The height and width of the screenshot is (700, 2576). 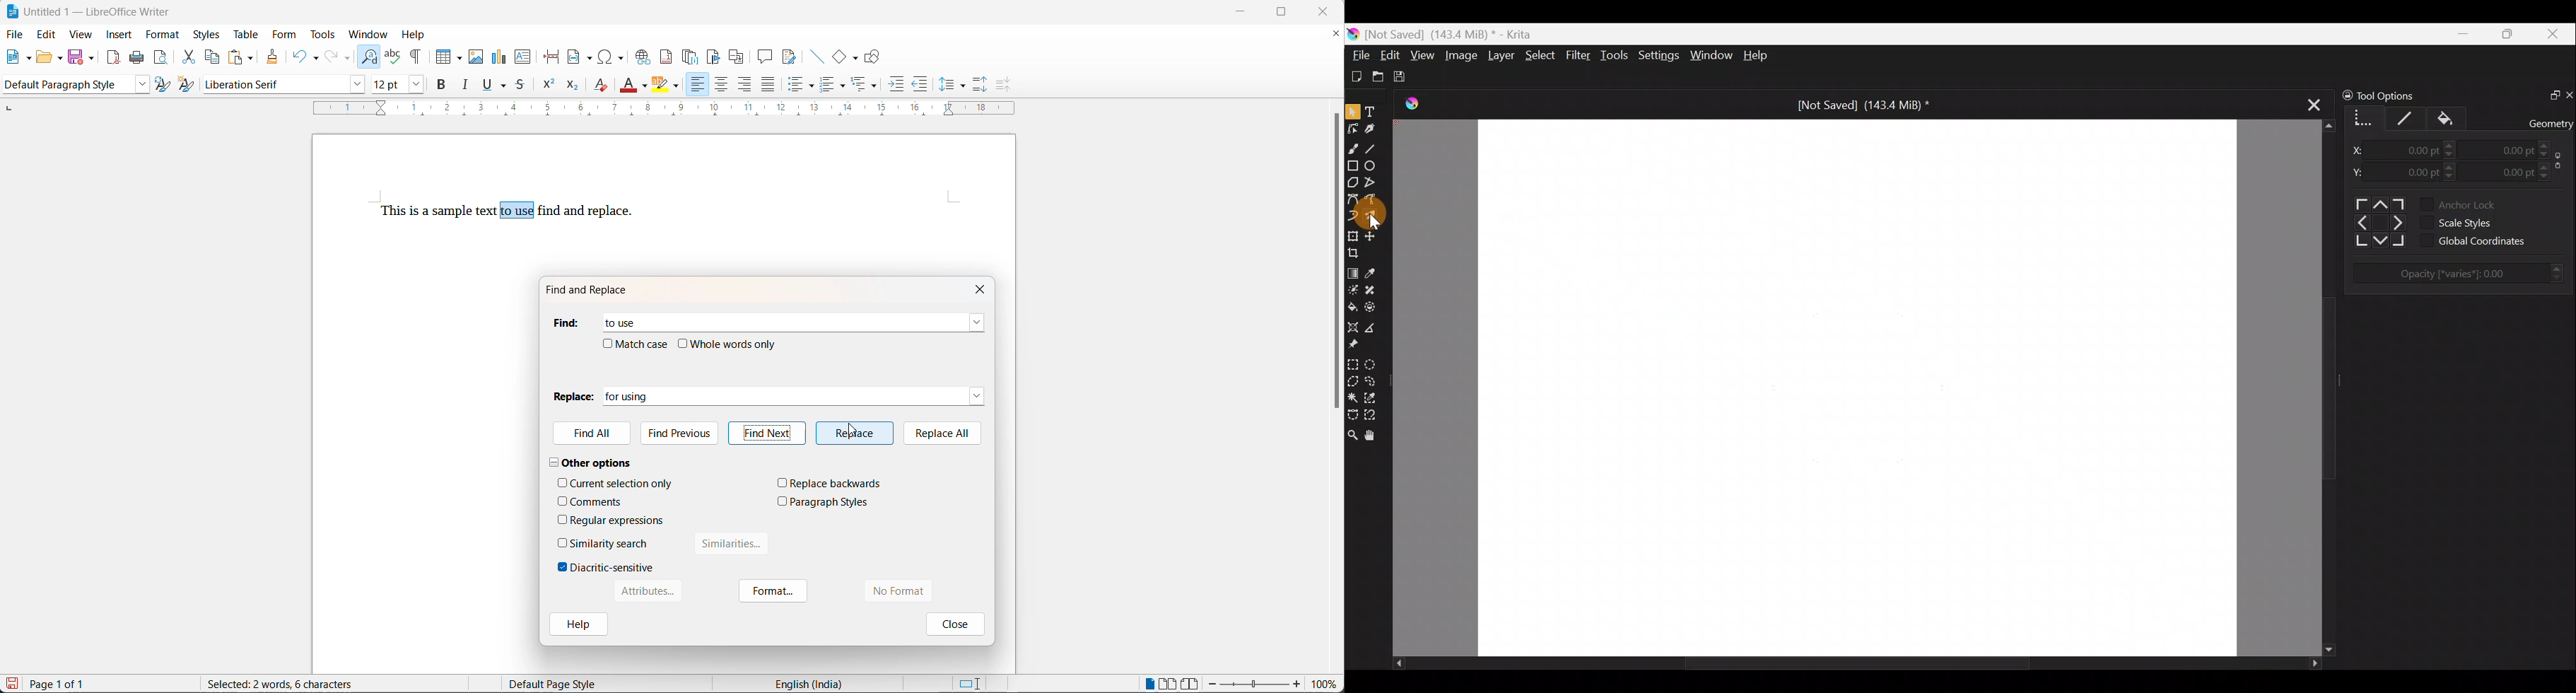 What do you see at coordinates (734, 344) in the screenshot?
I see `whole words only` at bounding box center [734, 344].